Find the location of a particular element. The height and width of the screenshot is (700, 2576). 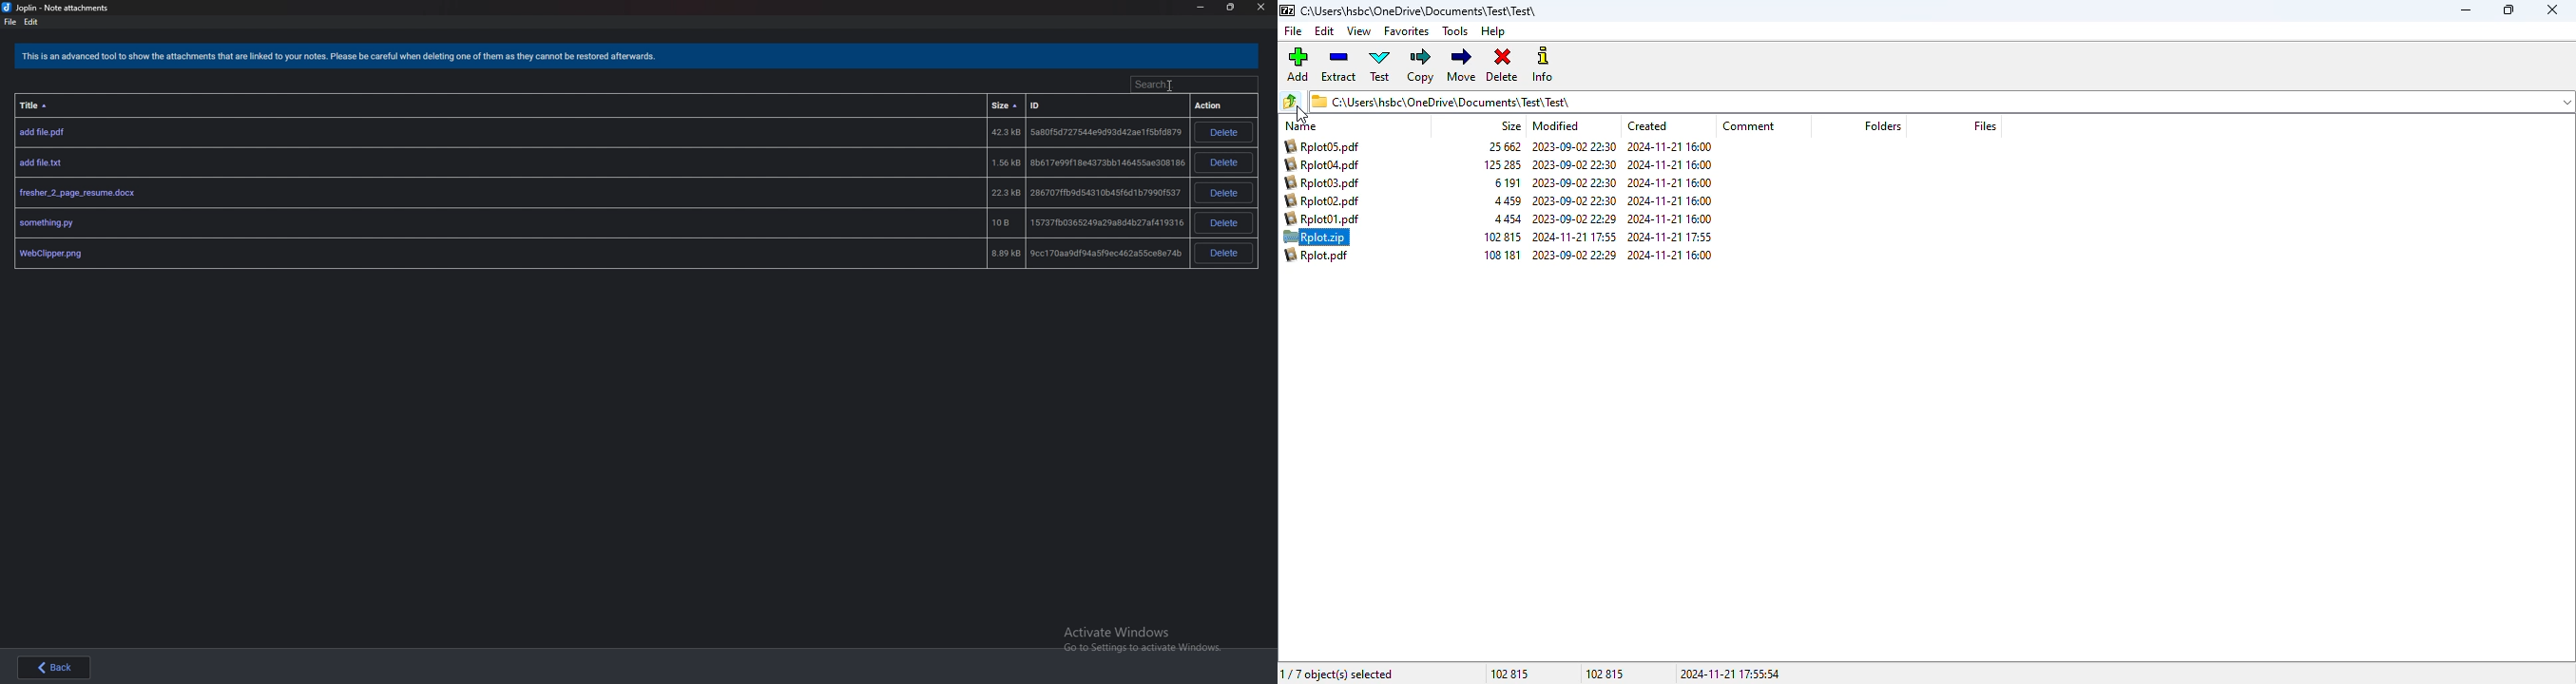

file is located at coordinates (1293, 31).